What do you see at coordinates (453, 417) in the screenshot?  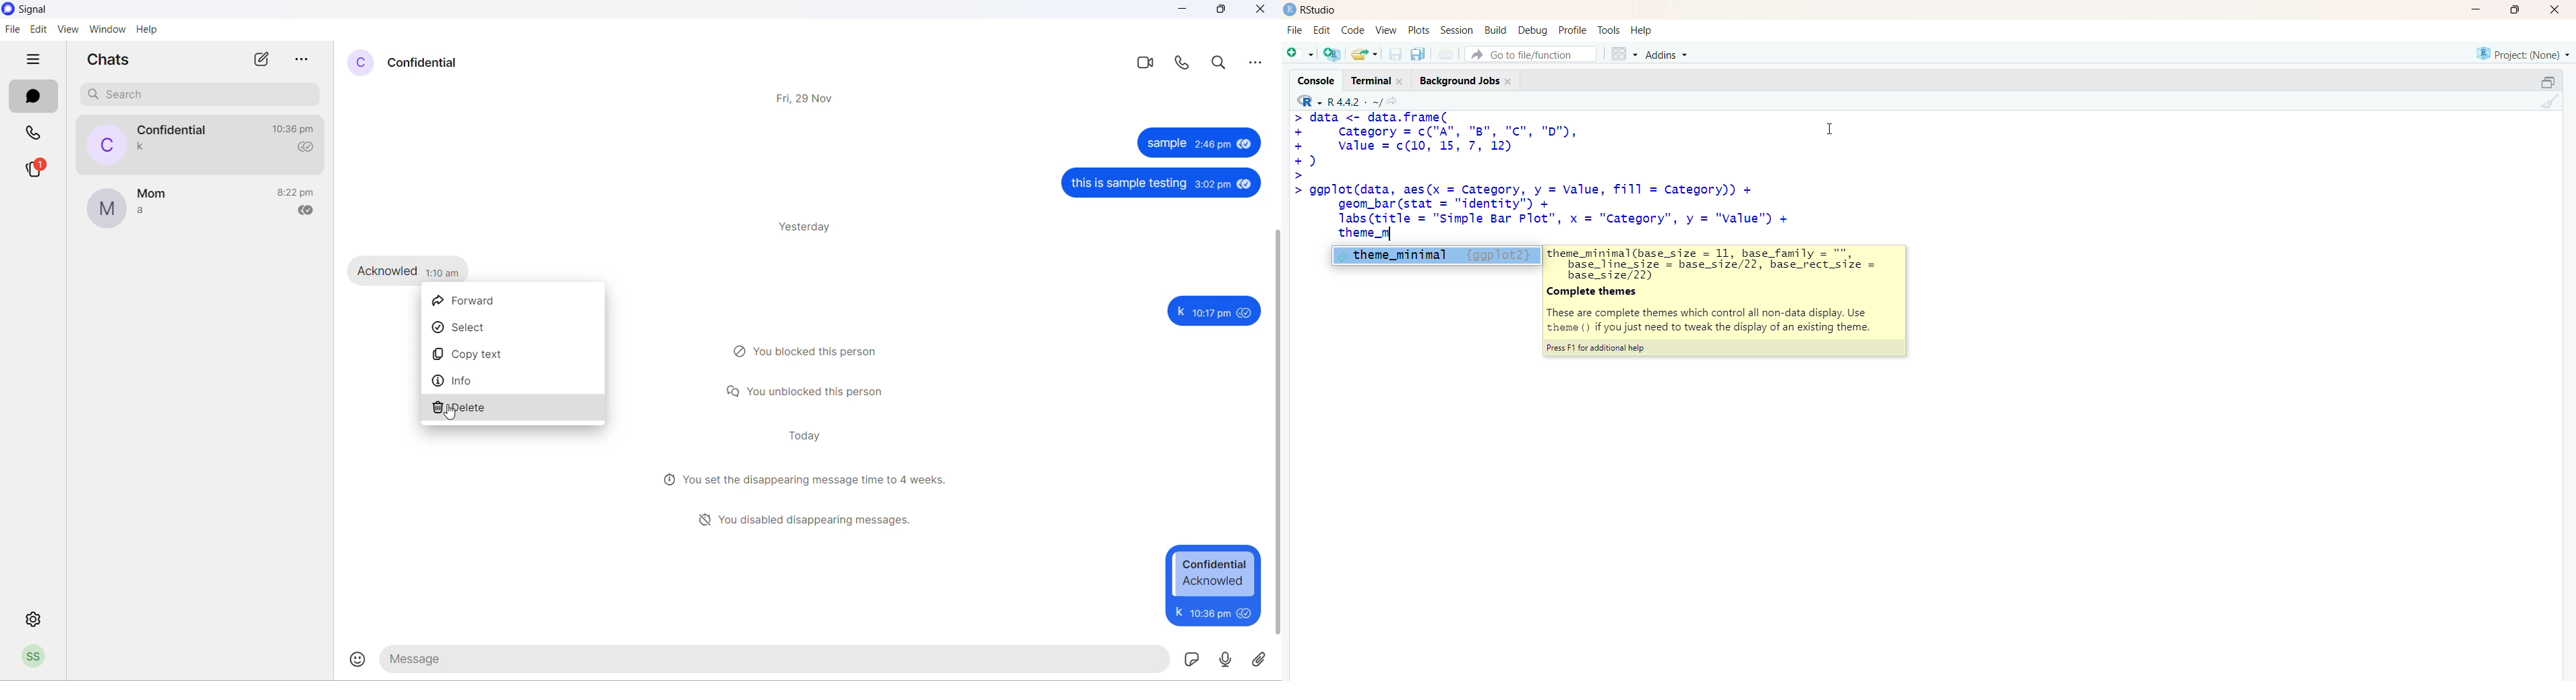 I see `cursor` at bounding box center [453, 417].